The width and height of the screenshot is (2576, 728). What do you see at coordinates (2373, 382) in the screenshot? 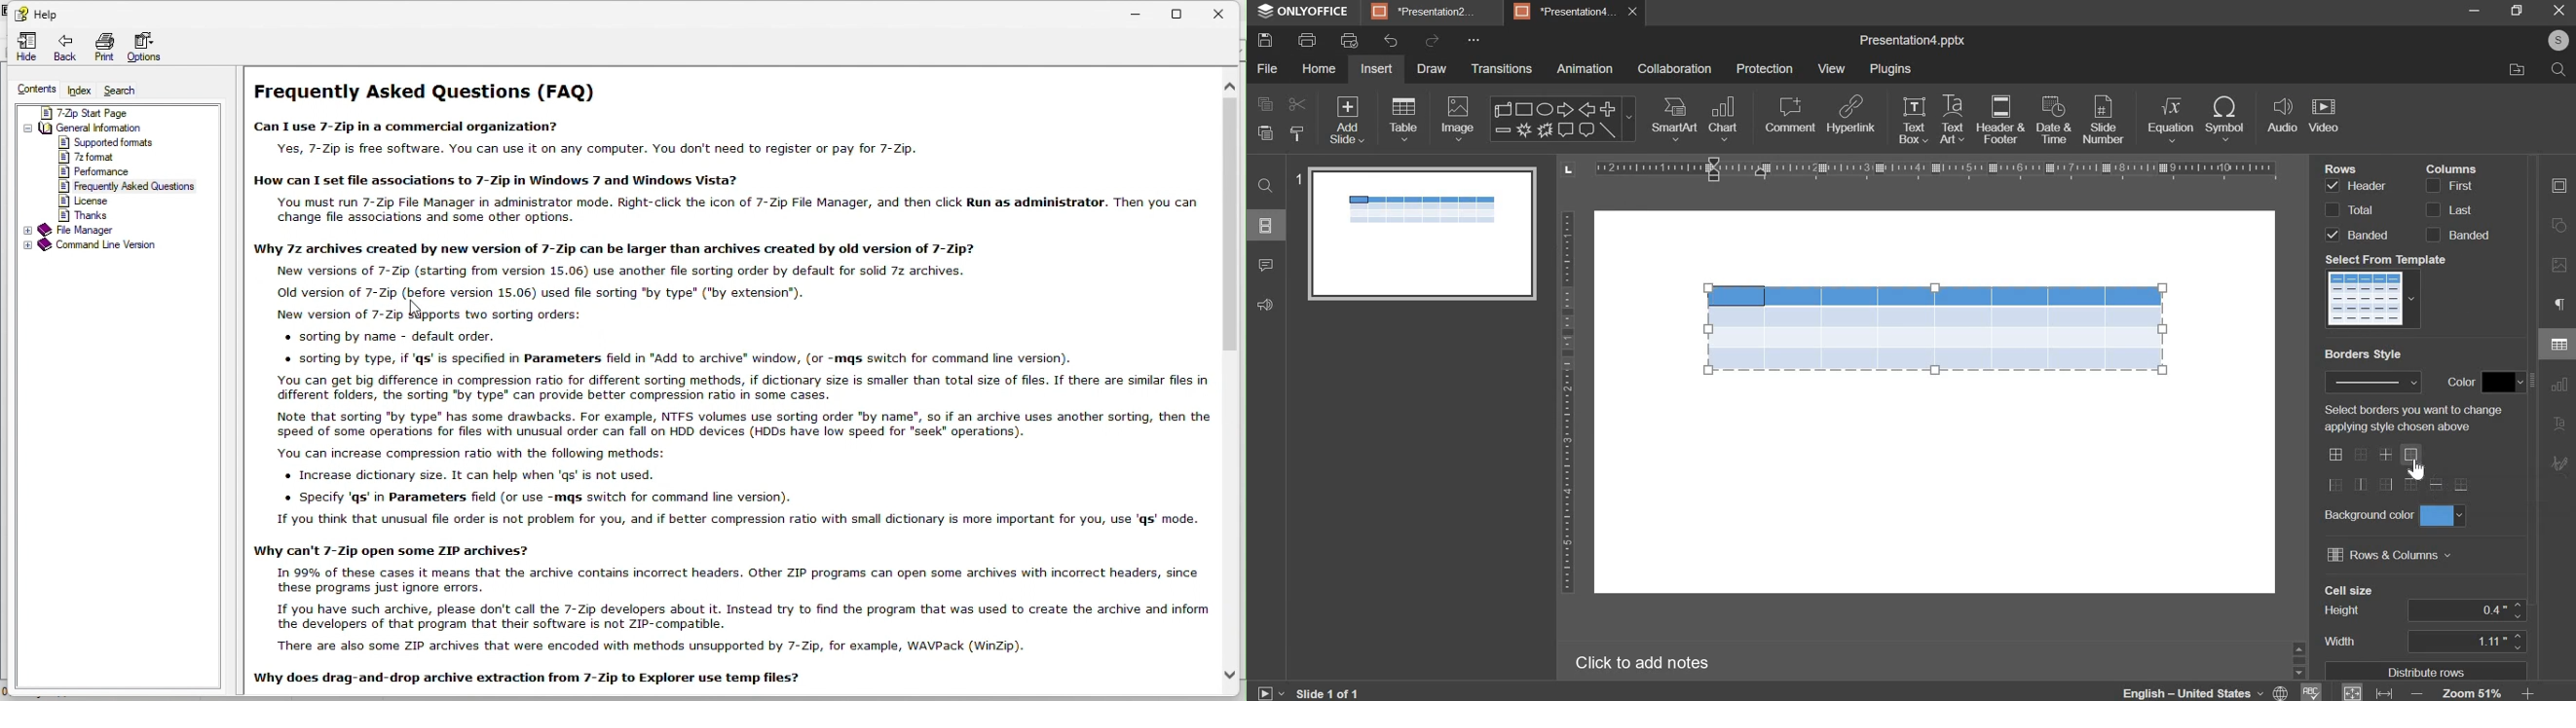
I see `border style` at bounding box center [2373, 382].